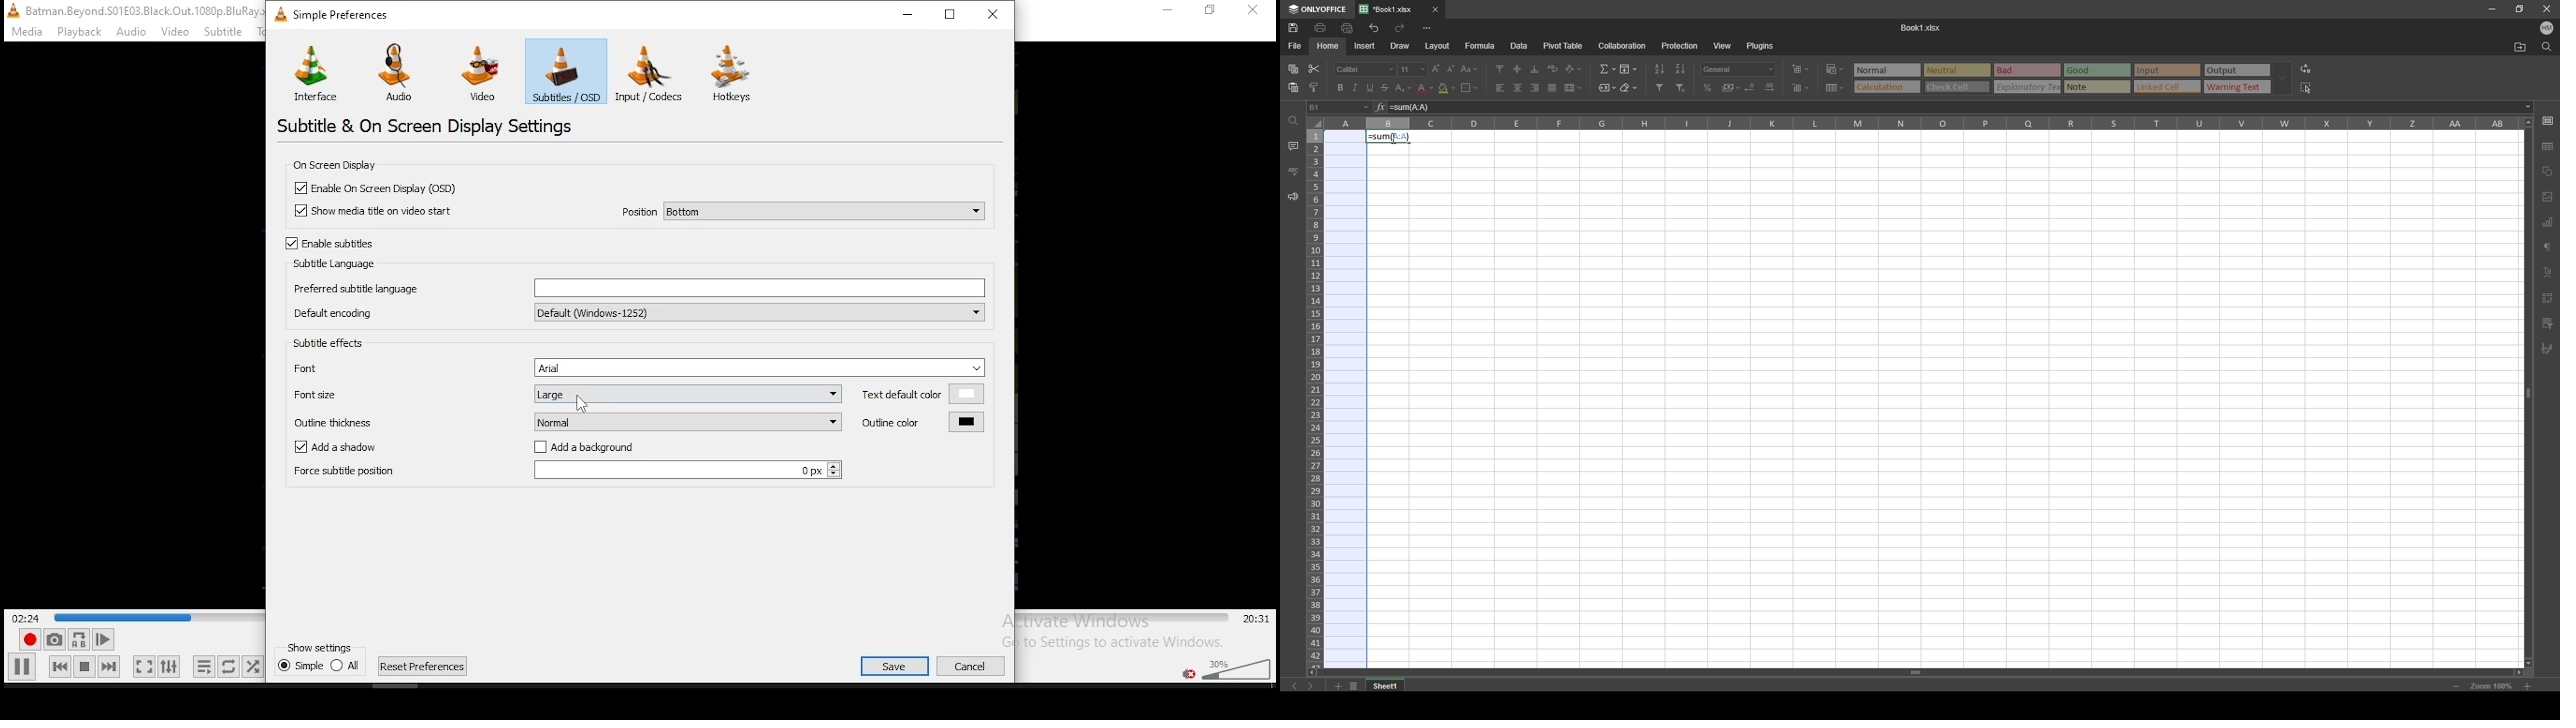 The height and width of the screenshot is (728, 2576). What do you see at coordinates (2545, 9) in the screenshot?
I see `close` at bounding box center [2545, 9].